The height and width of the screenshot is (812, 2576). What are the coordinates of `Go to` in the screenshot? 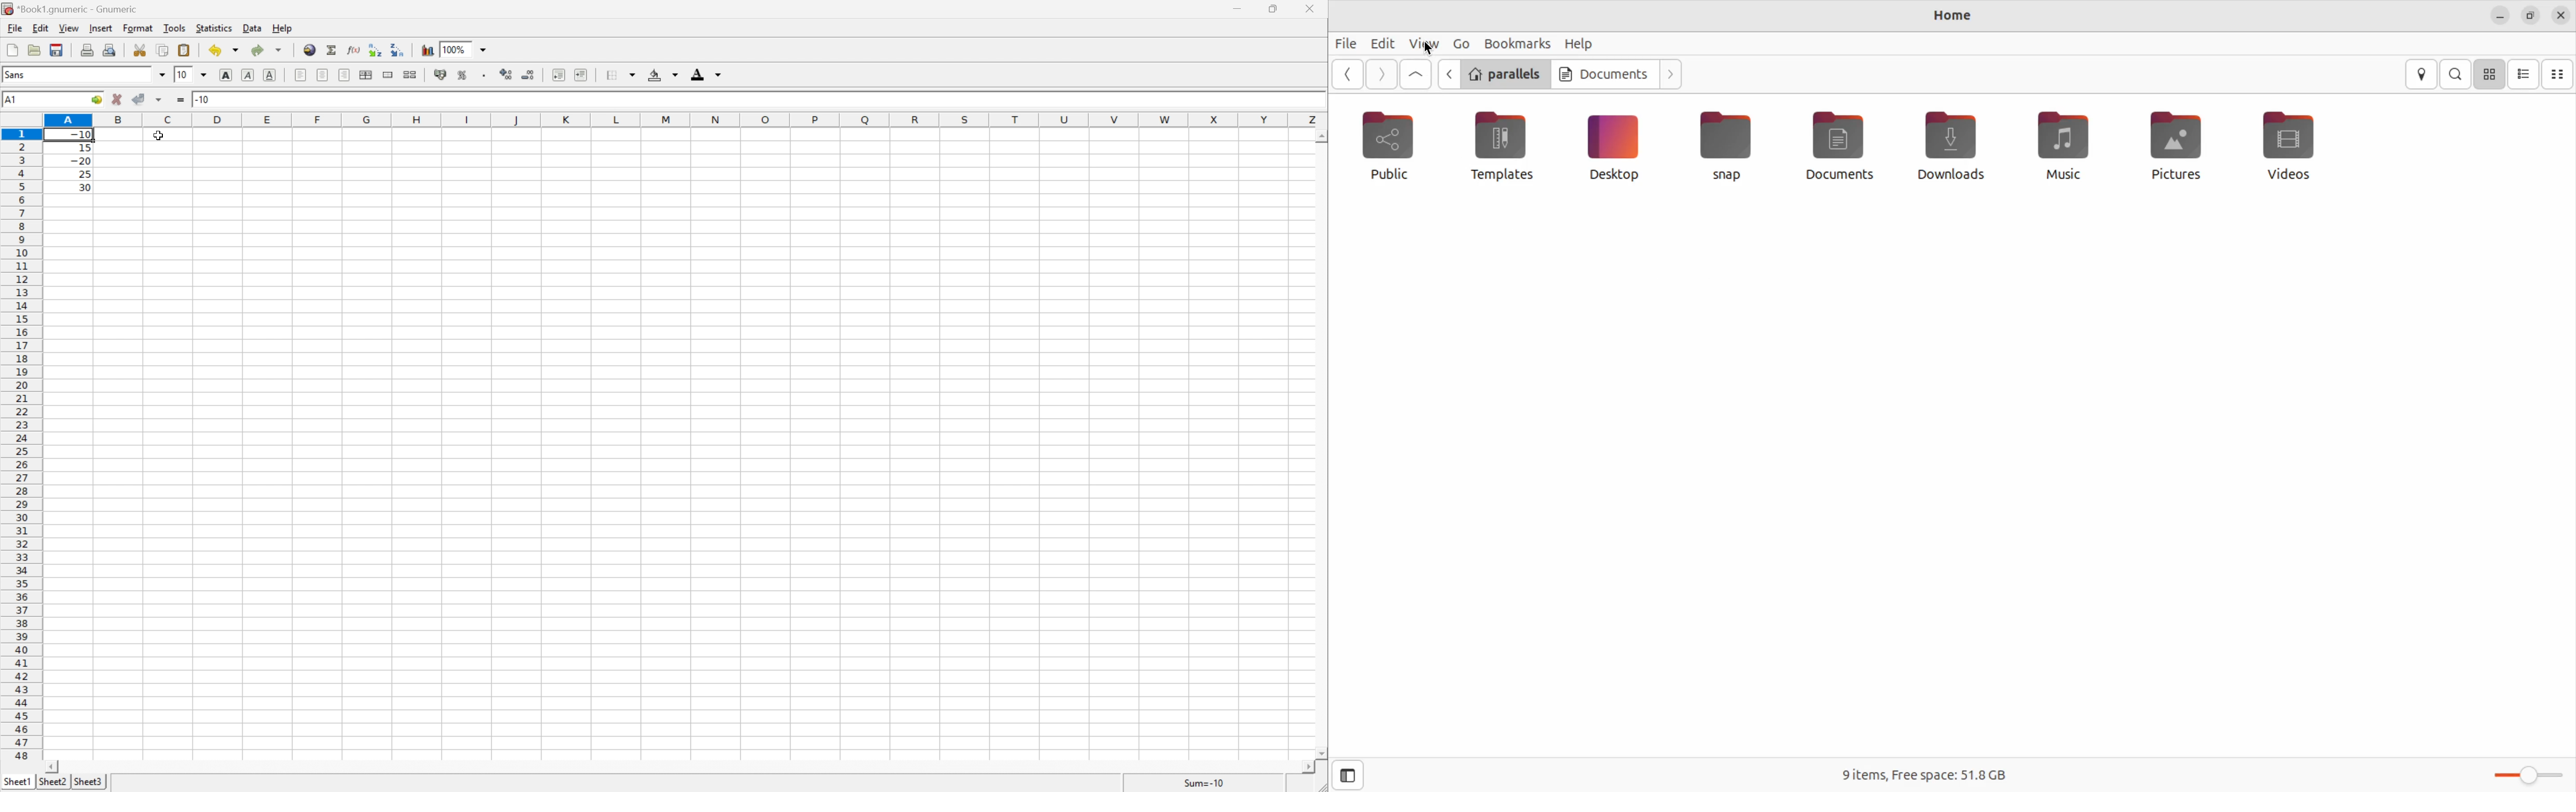 It's located at (95, 100).